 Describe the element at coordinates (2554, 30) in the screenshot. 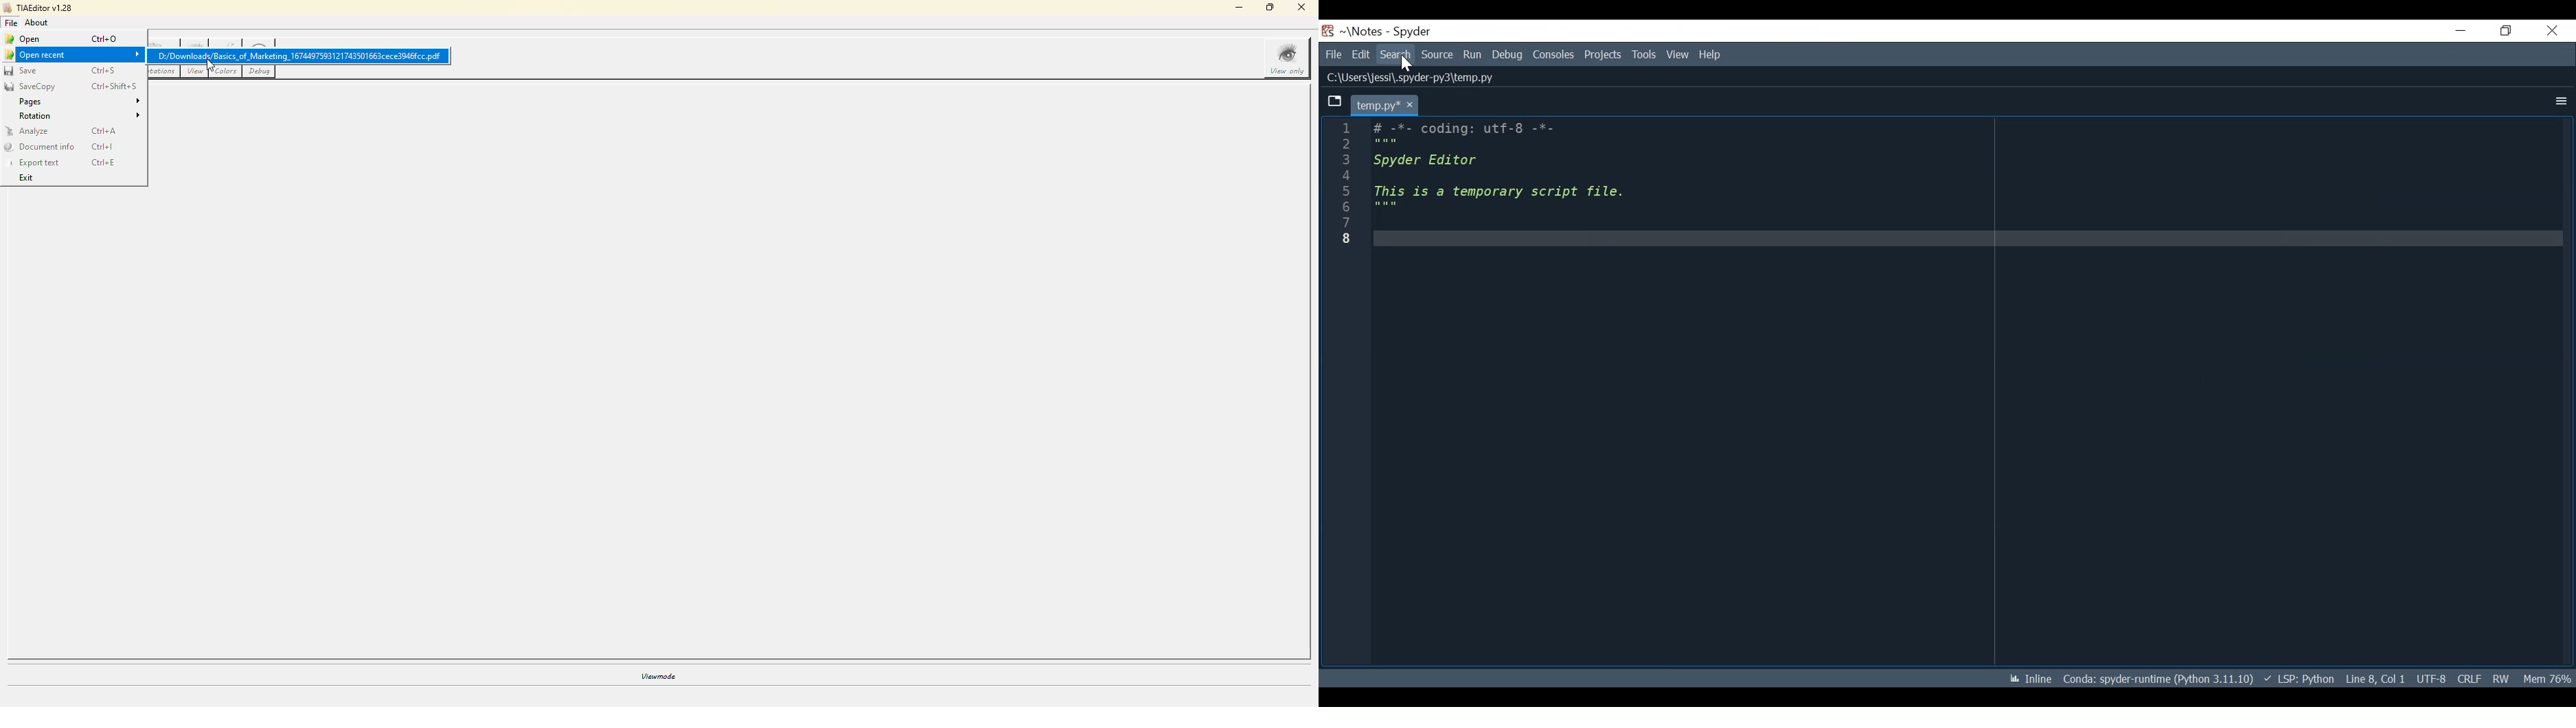

I see `Close` at that location.